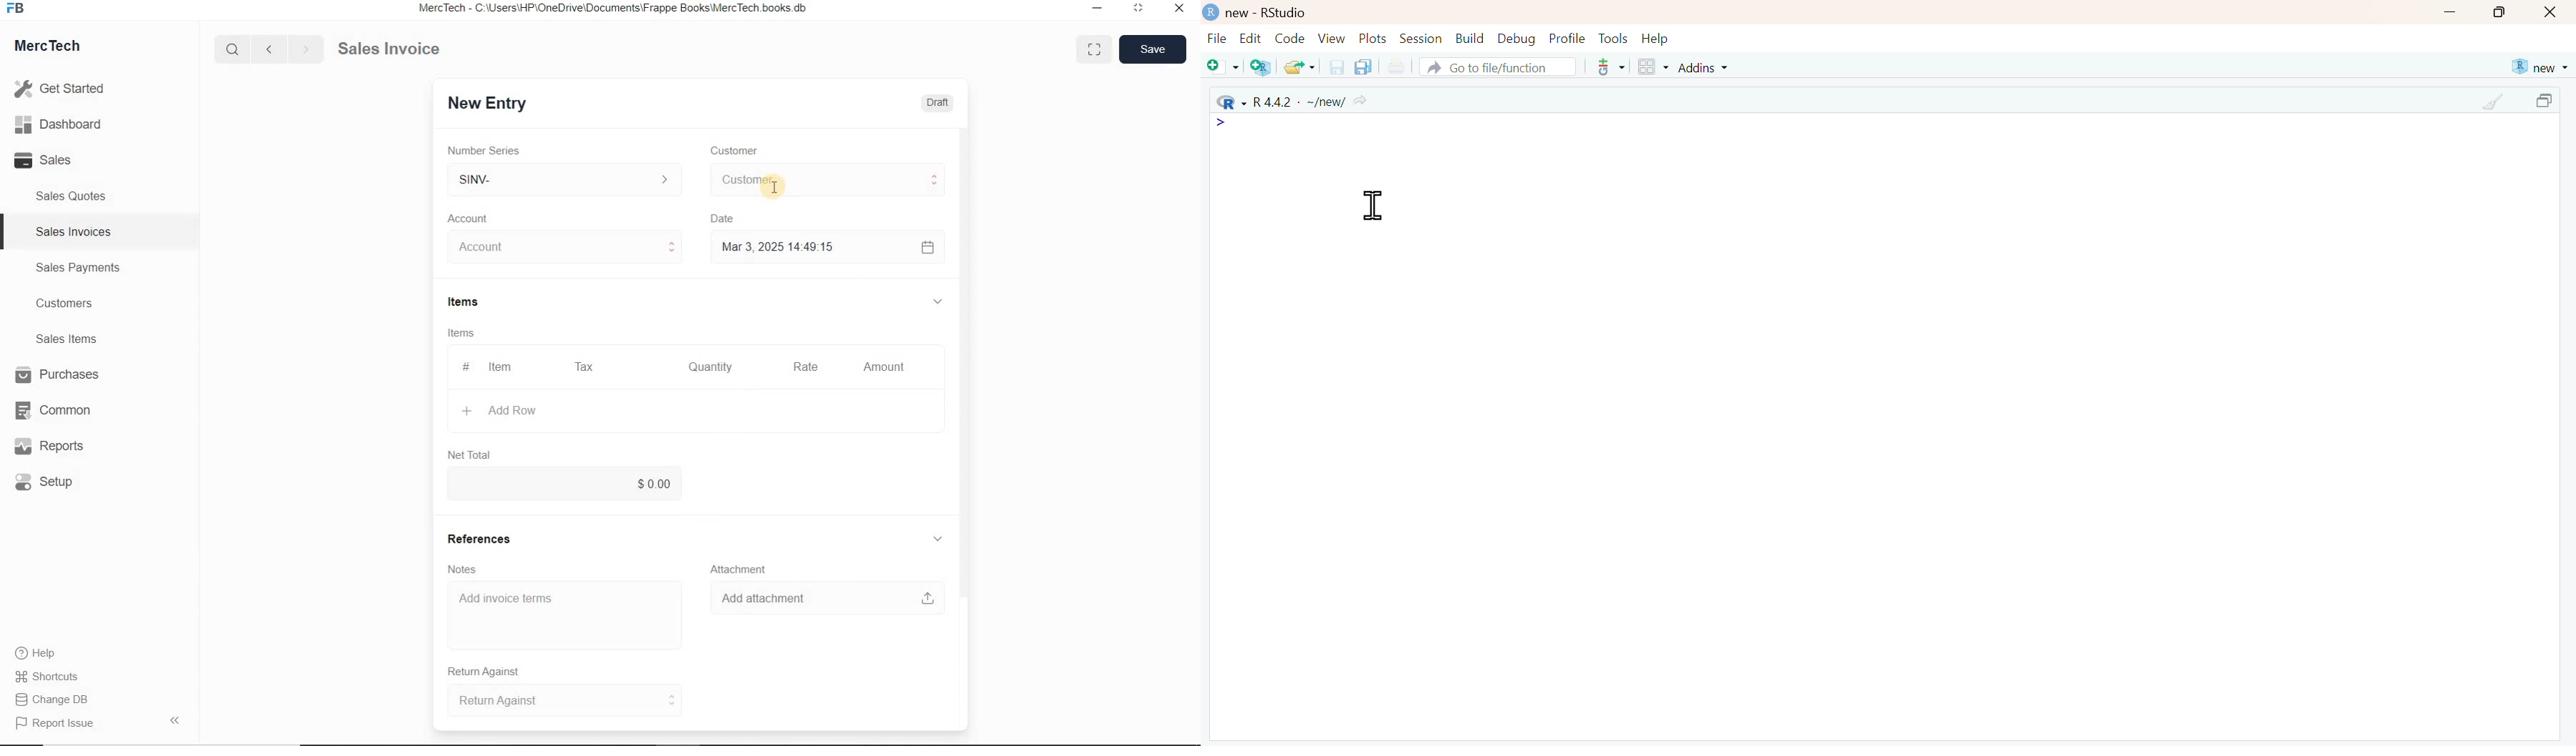 This screenshot has height=756, width=2576. Describe the element at coordinates (1517, 40) in the screenshot. I see `Debug` at that location.